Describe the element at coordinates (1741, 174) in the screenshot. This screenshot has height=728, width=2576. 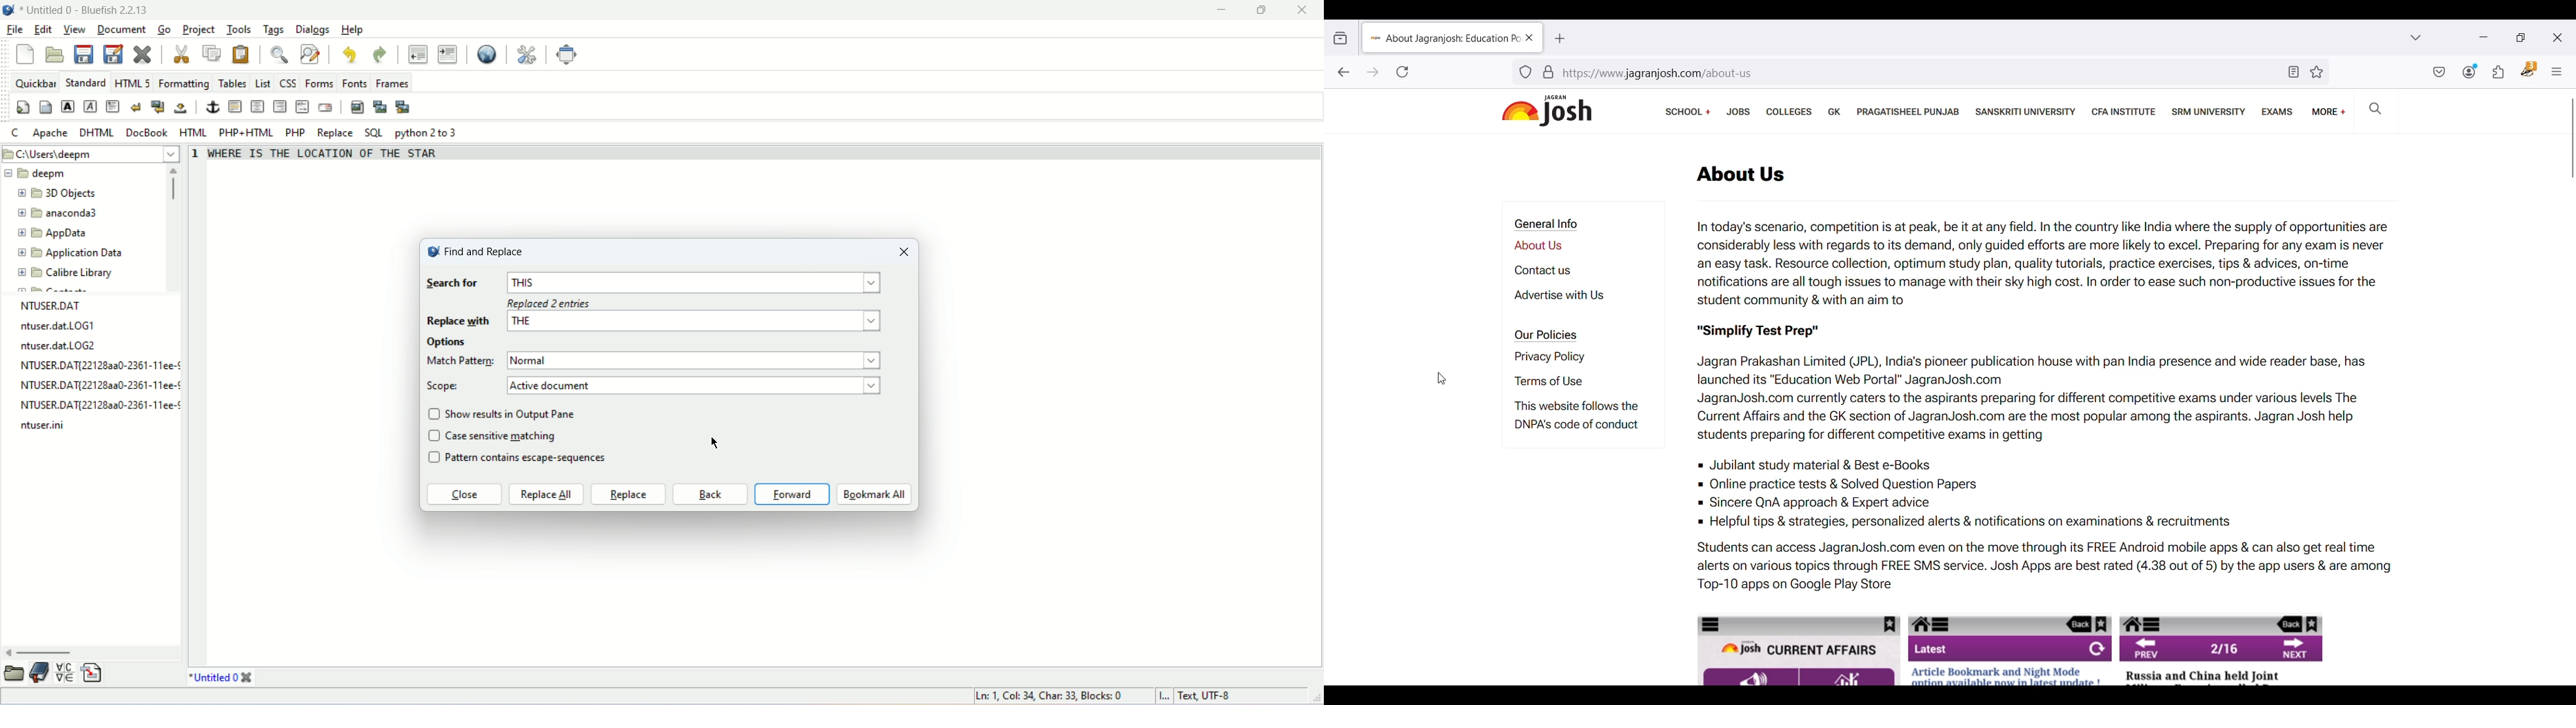
I see `about us` at that location.